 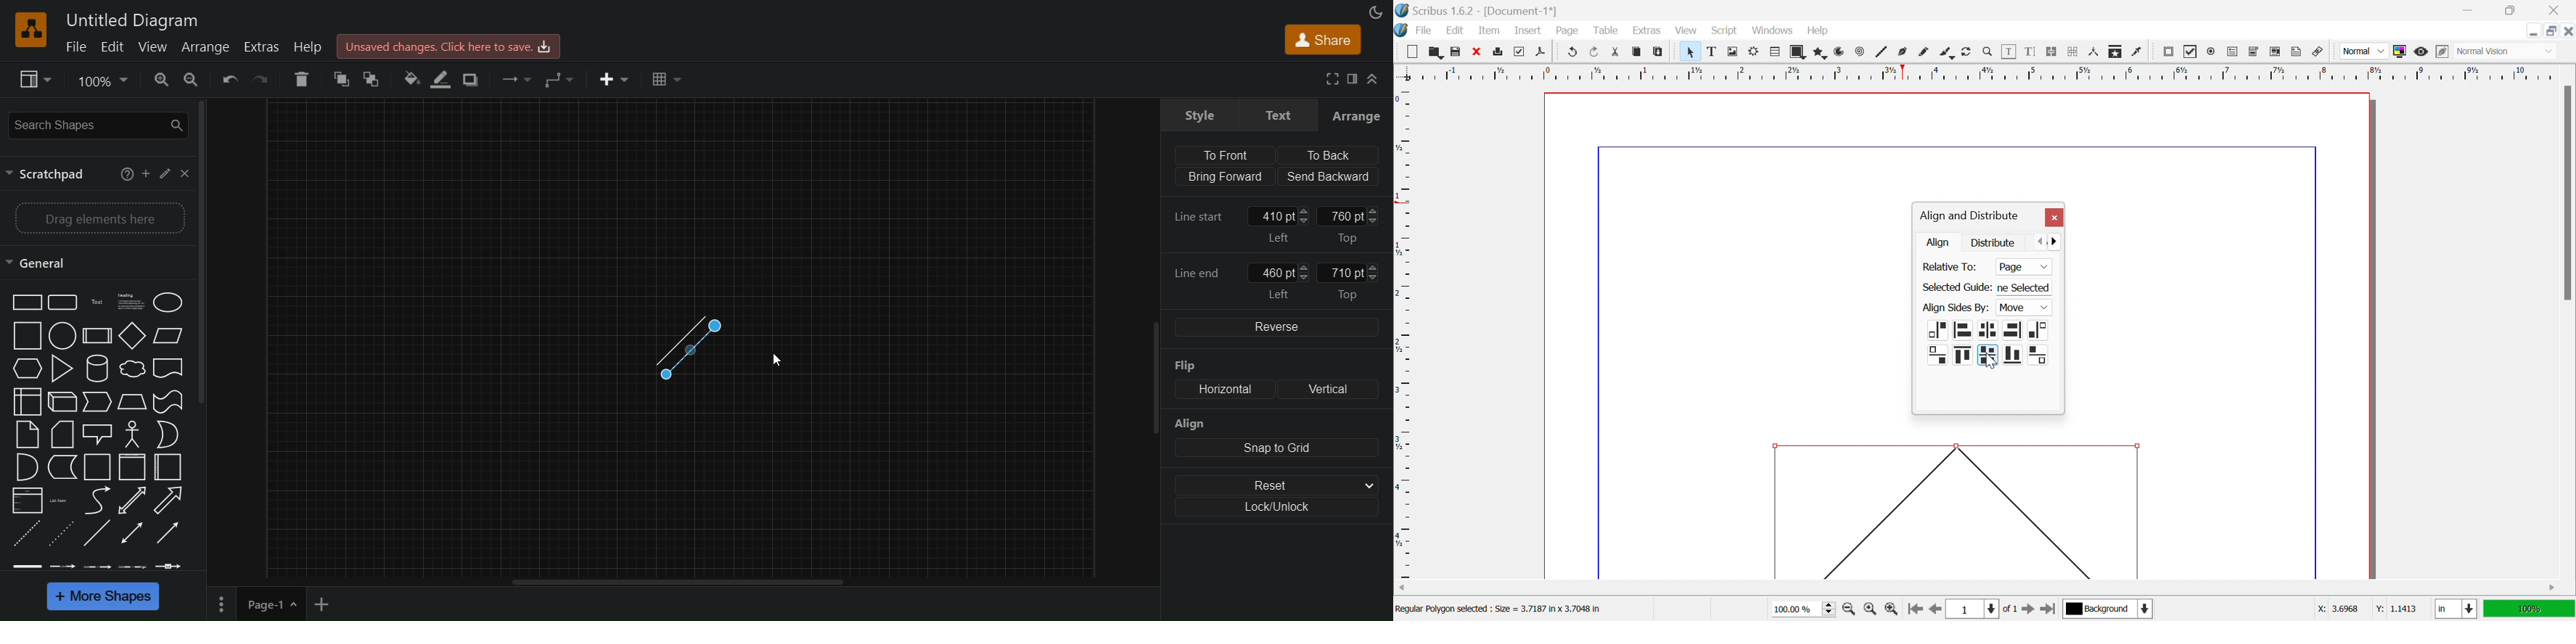 I want to click on connector 3, so click(x=98, y=566).